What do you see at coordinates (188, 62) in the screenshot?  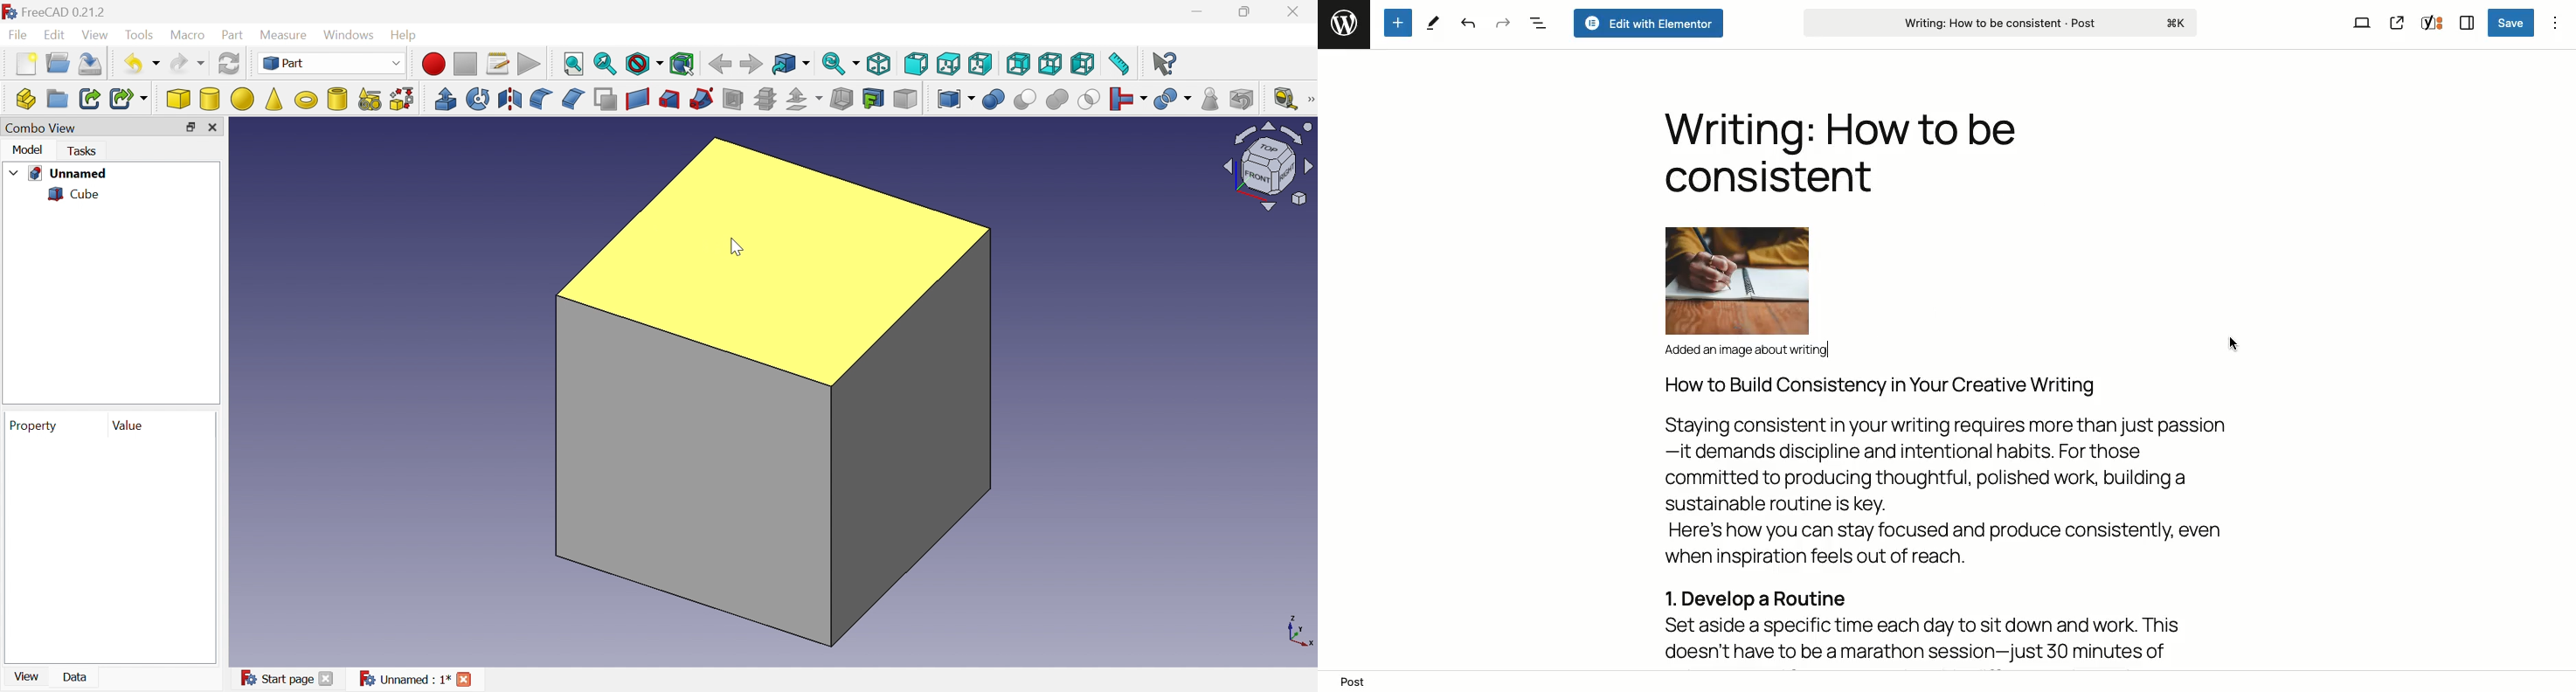 I see `Redo` at bounding box center [188, 62].